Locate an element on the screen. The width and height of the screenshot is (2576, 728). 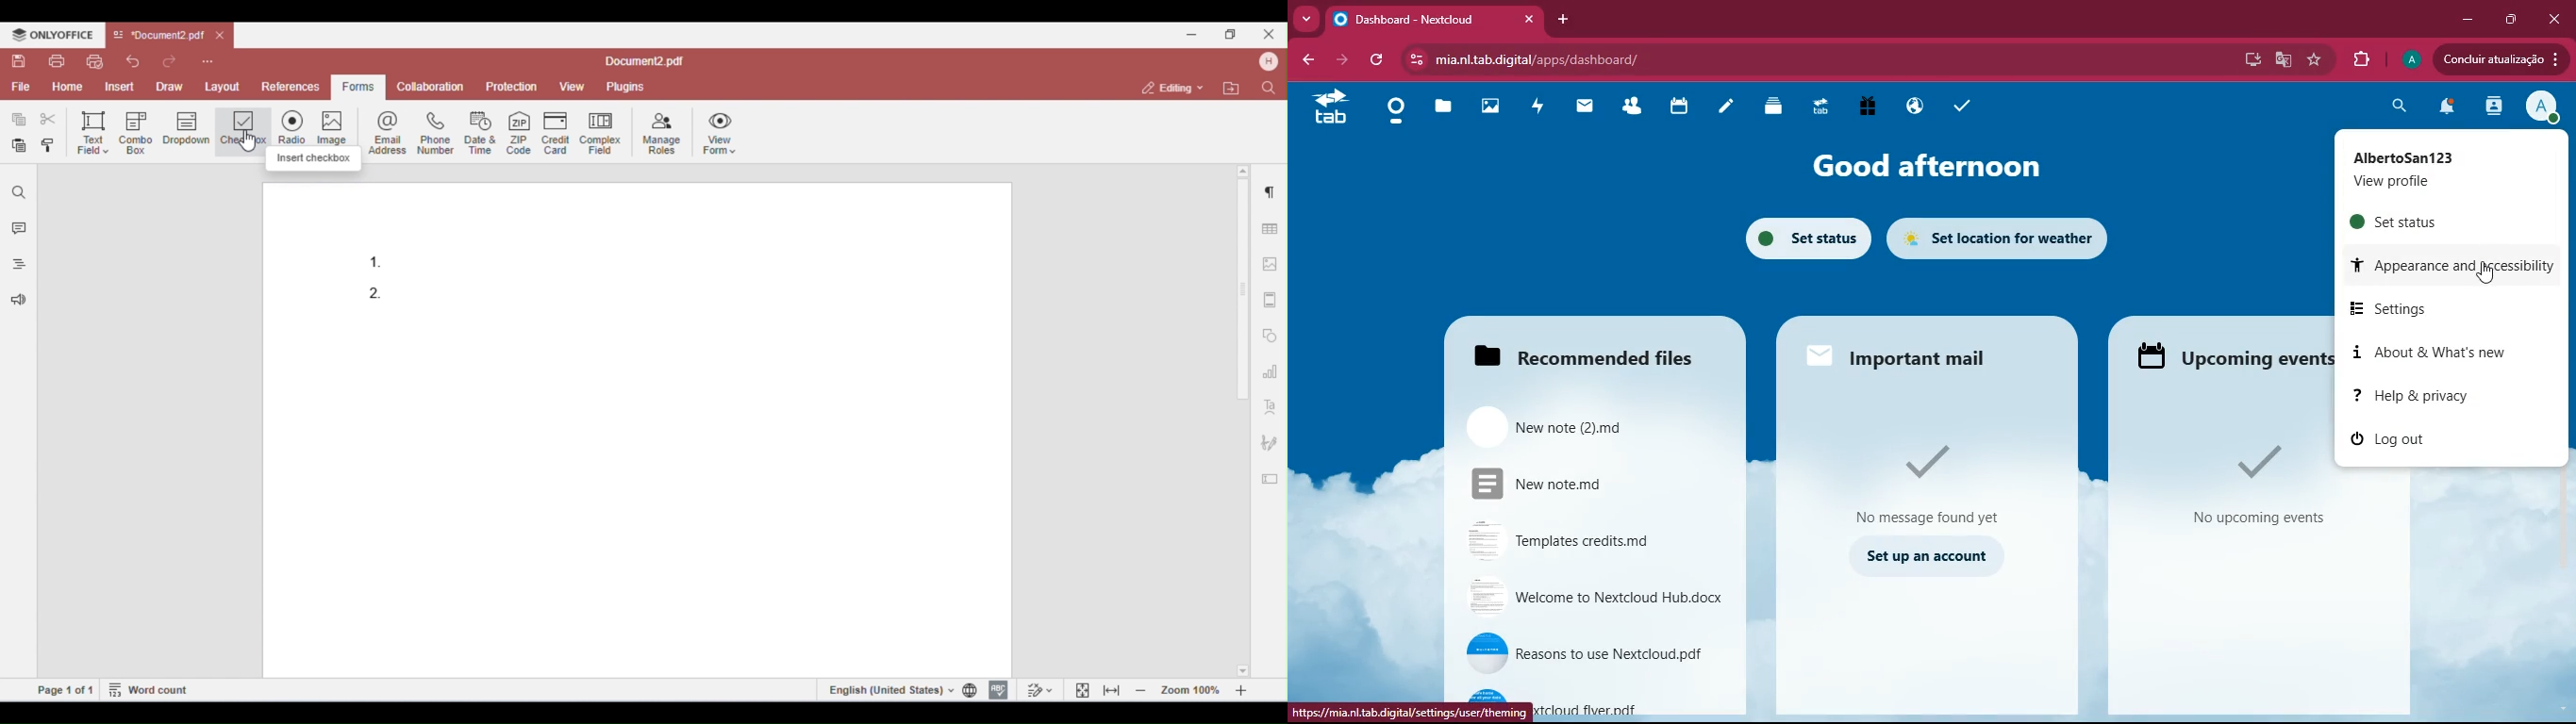
New note.md is located at coordinates (1537, 484).